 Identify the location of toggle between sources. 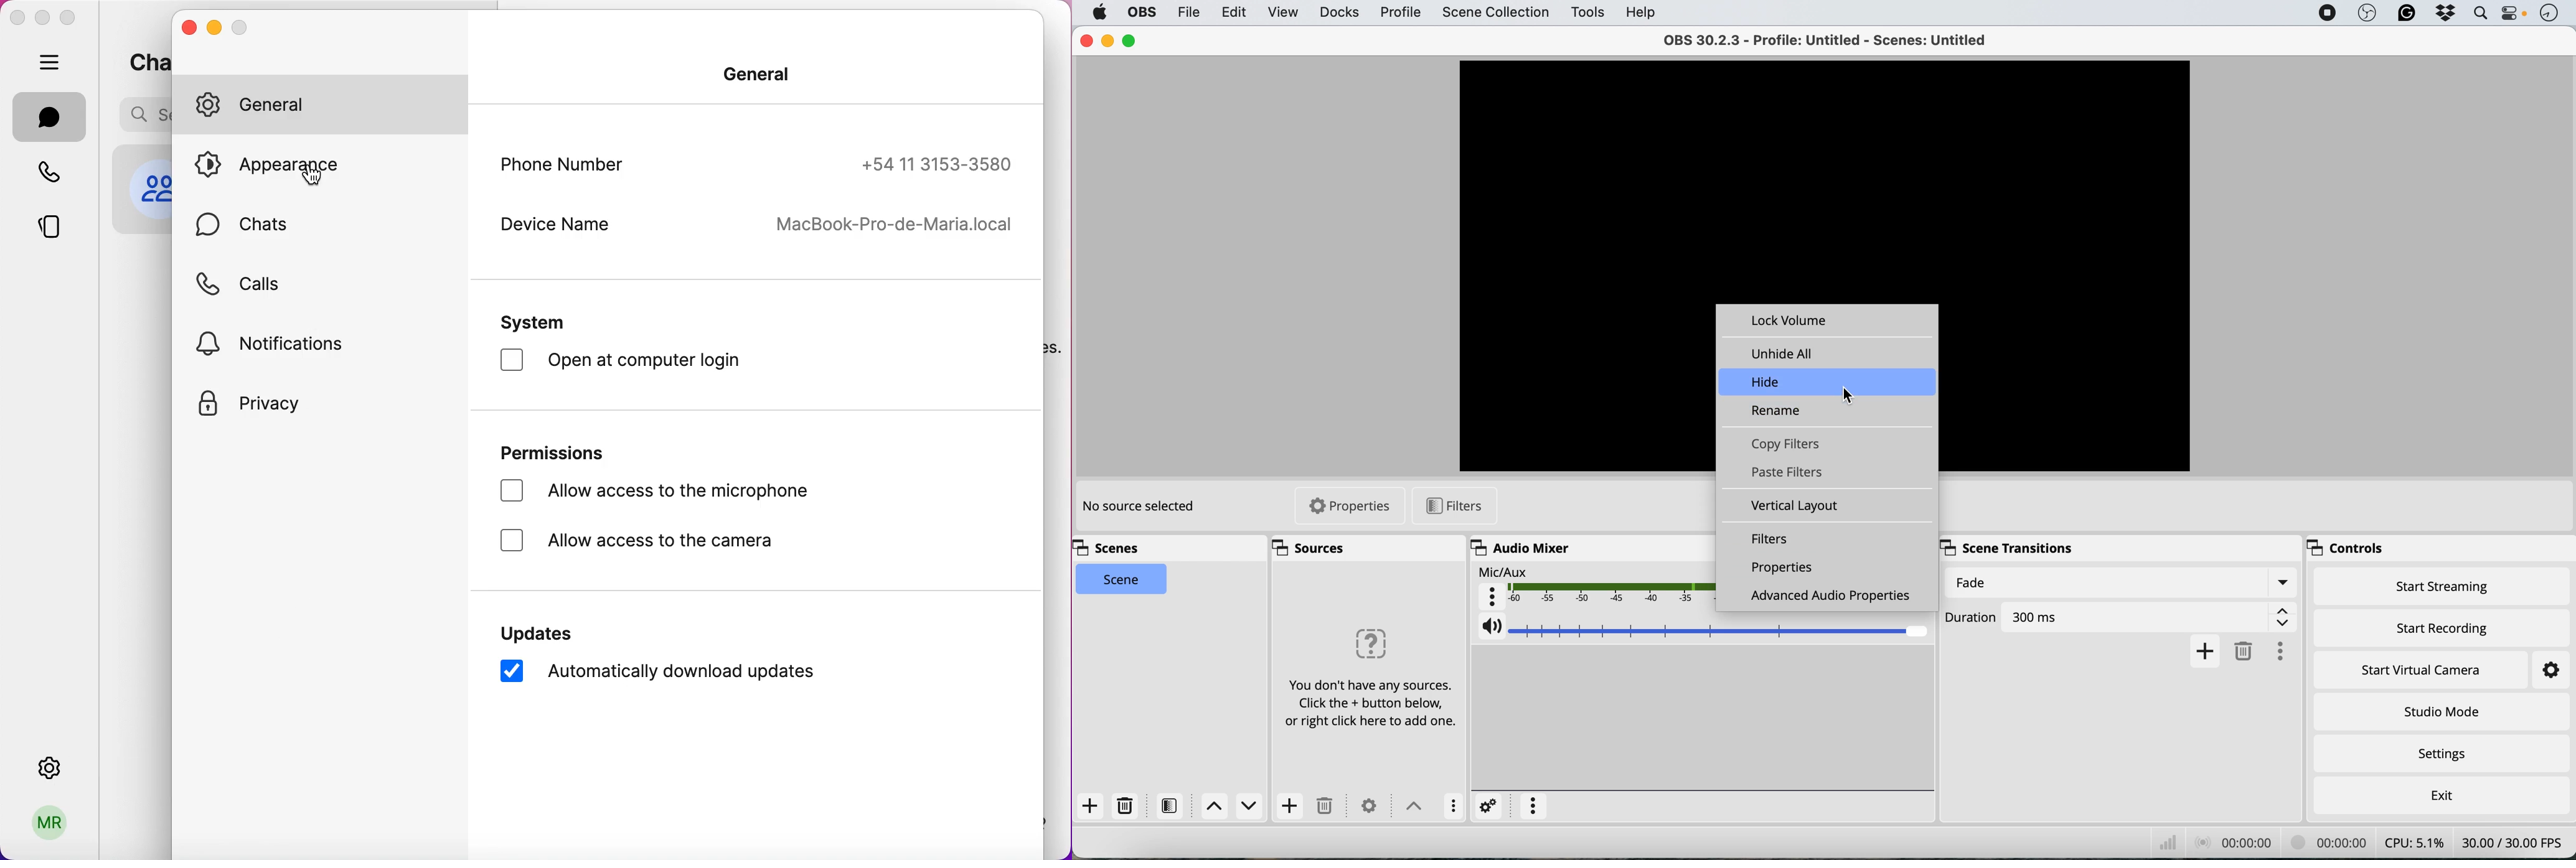
(1415, 808).